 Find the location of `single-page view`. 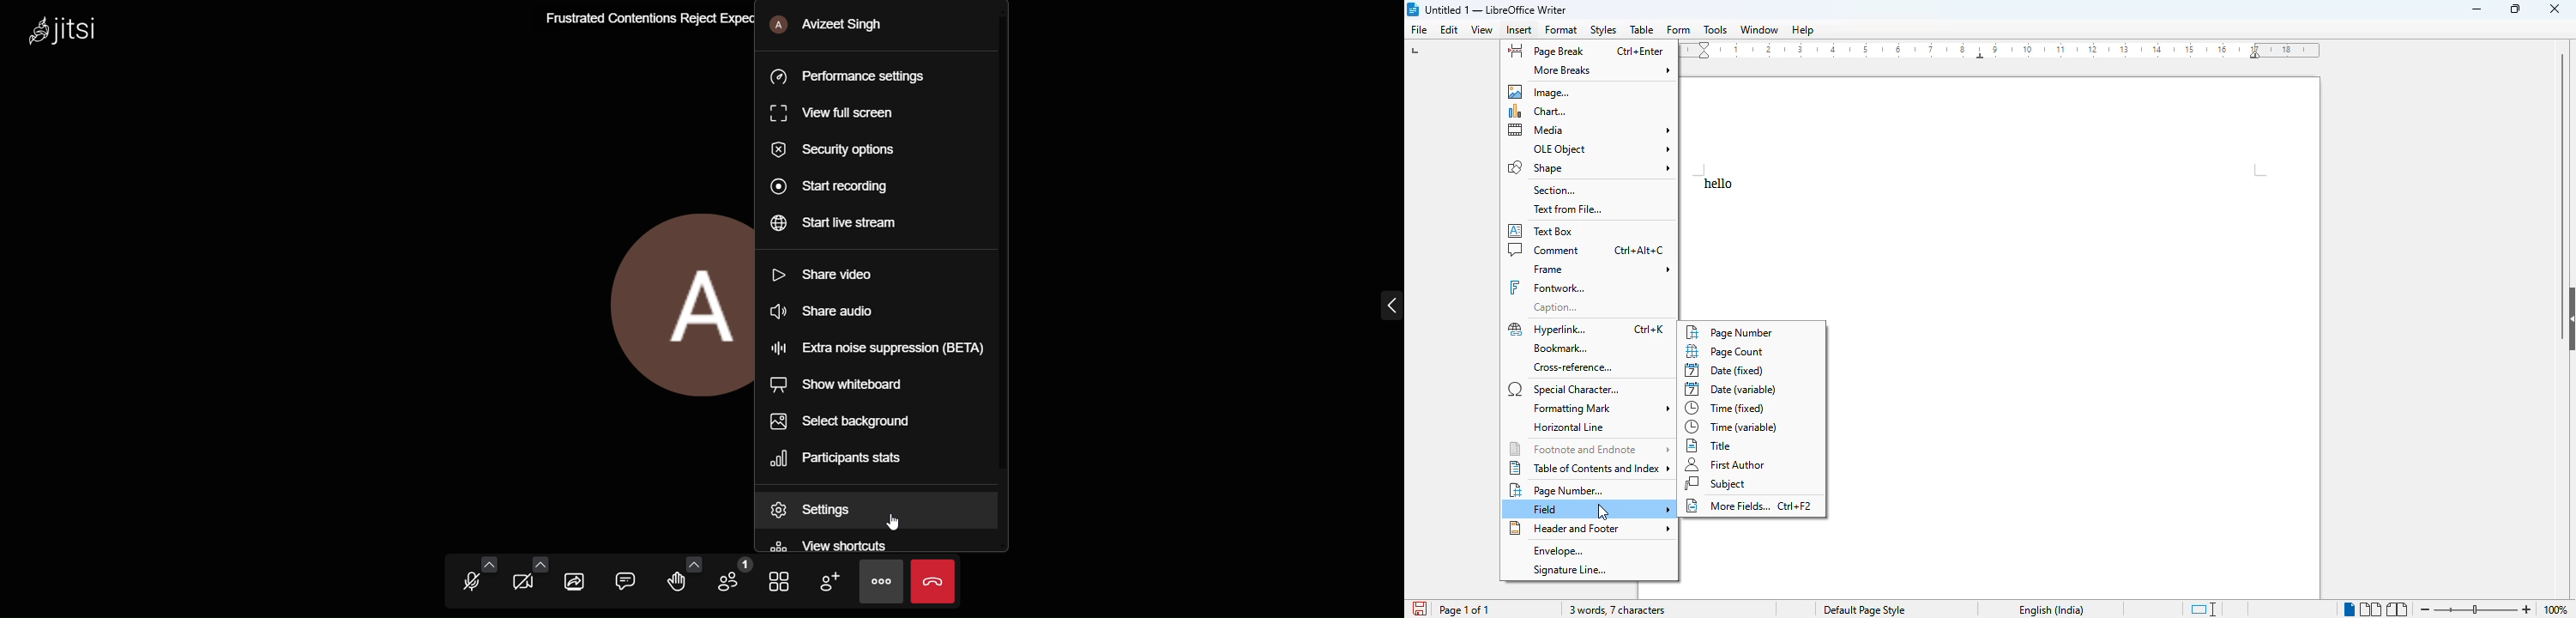

single-page view is located at coordinates (2349, 609).